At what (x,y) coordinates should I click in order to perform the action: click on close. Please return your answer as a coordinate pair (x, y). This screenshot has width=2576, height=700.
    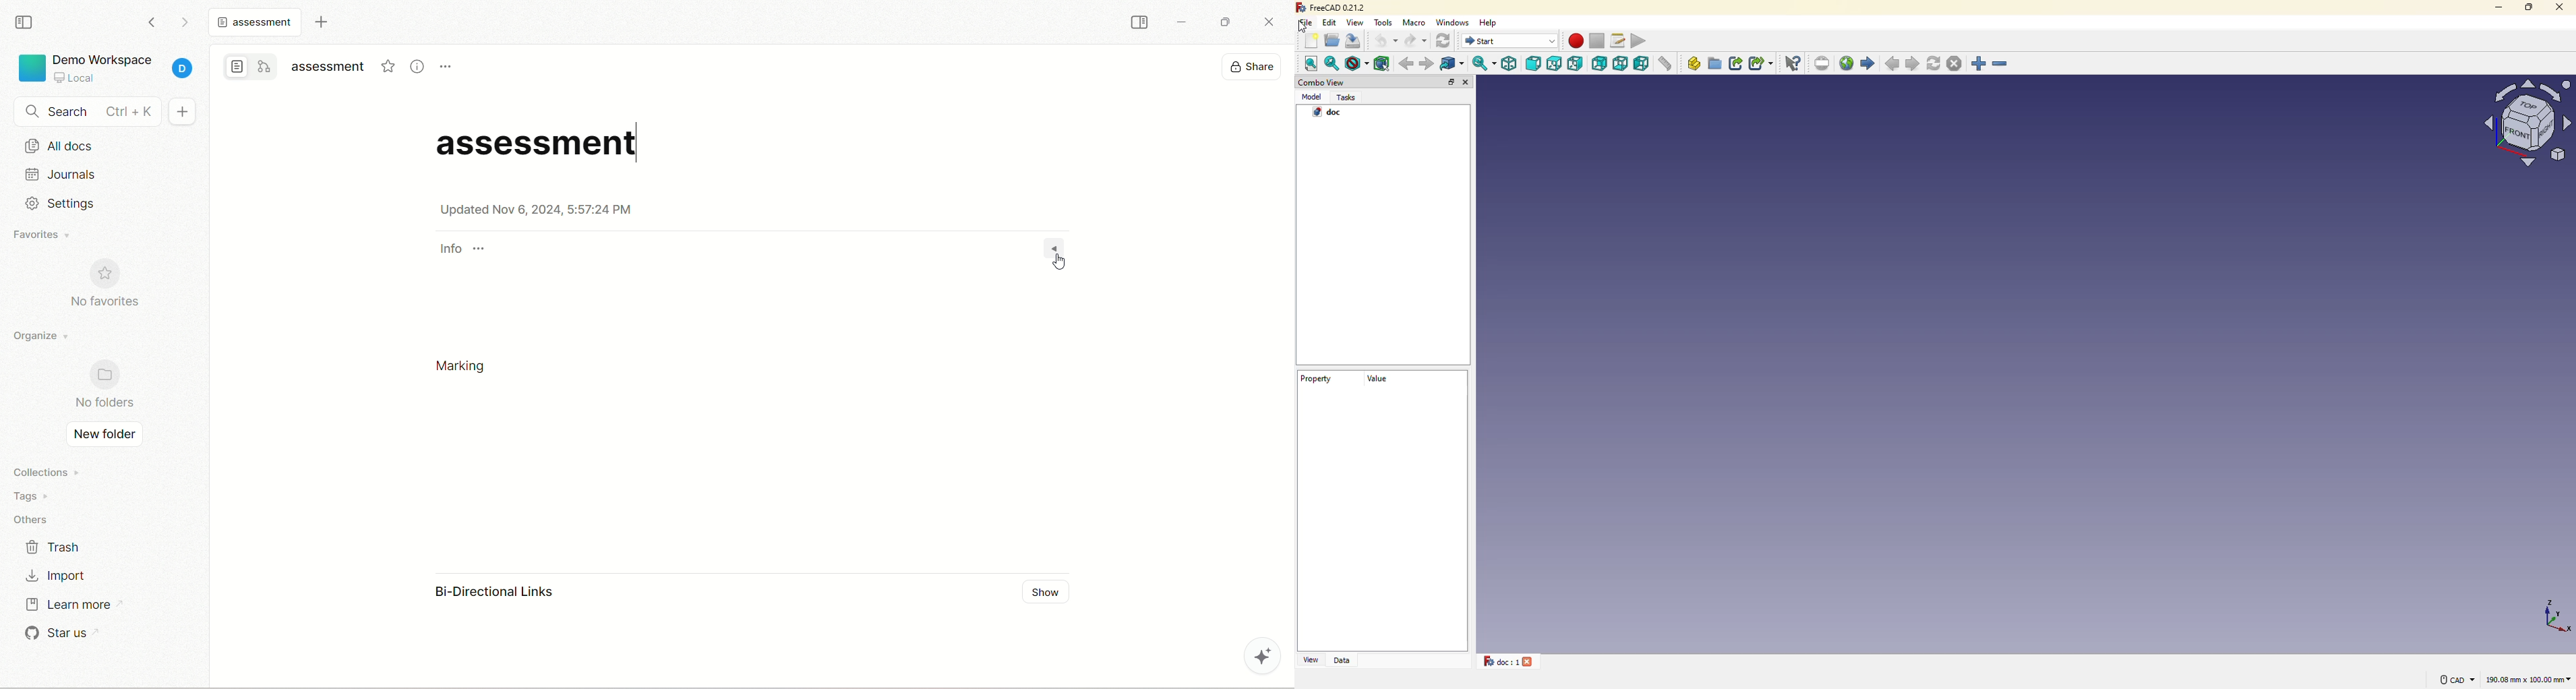
    Looking at the image, I should click on (1468, 83).